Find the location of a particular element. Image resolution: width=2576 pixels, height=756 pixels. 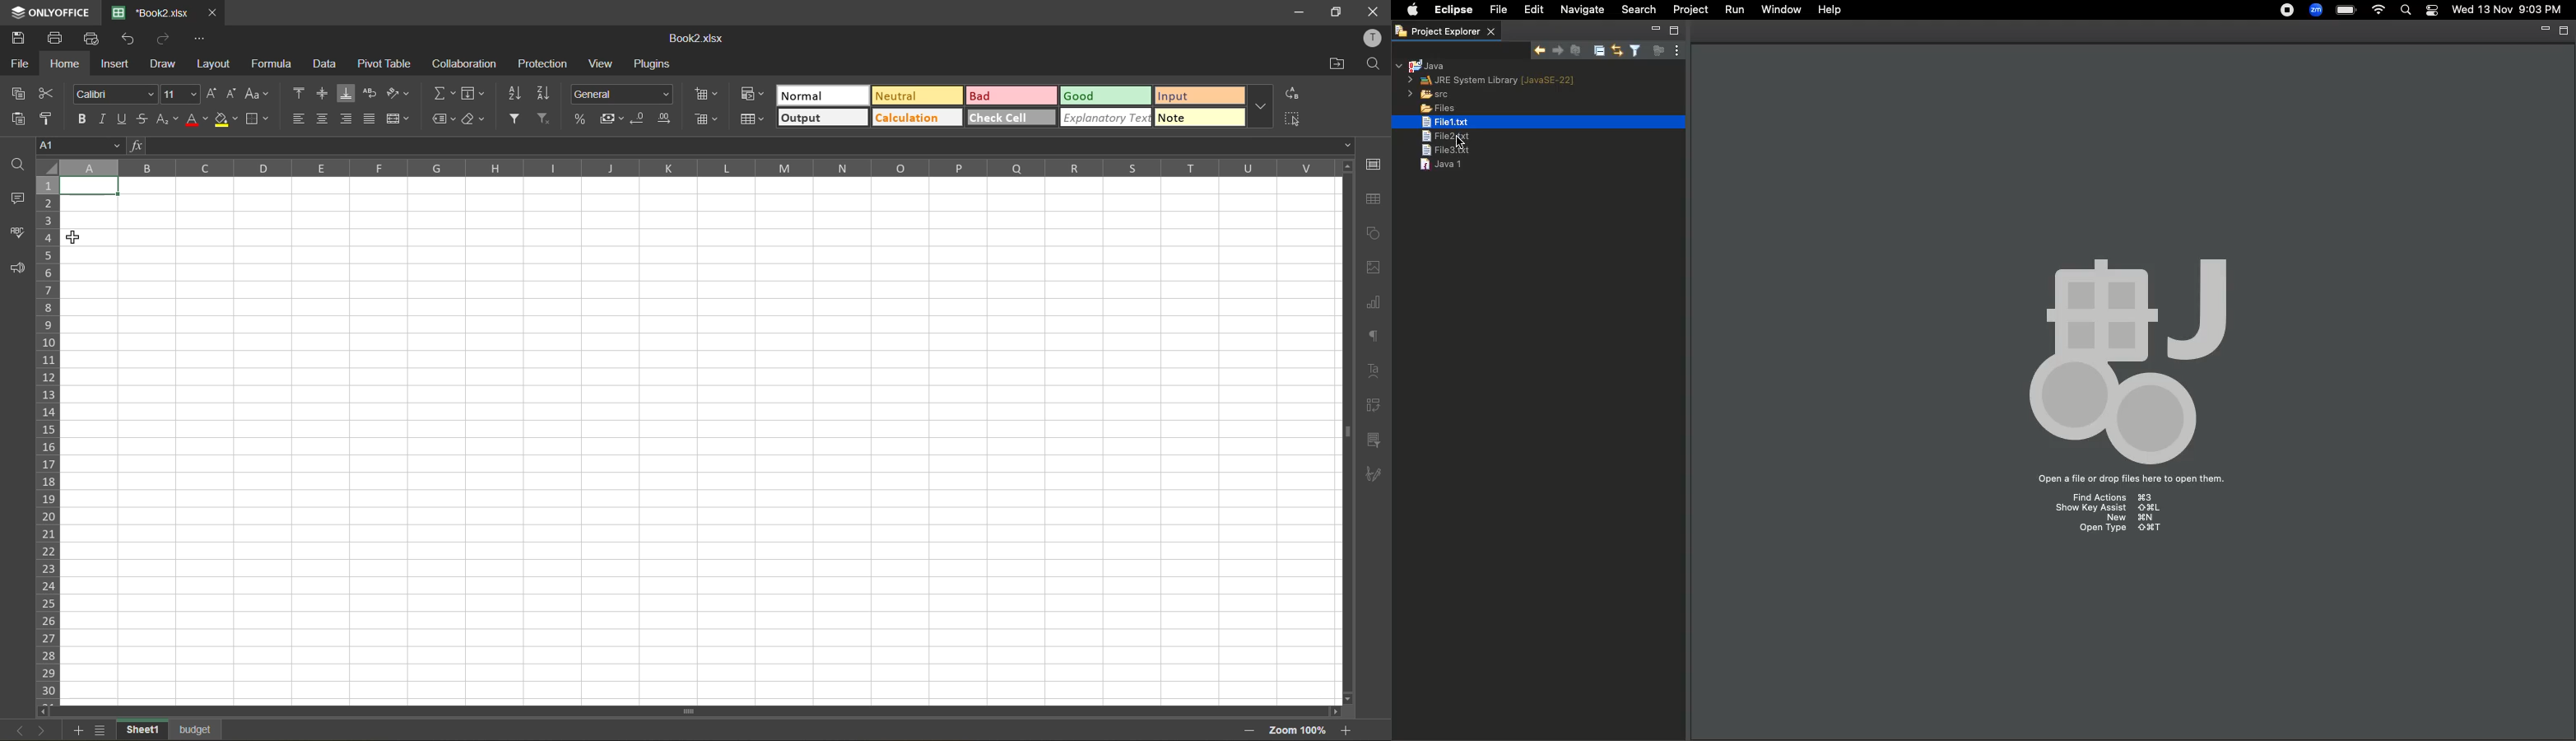

previous is located at coordinates (12, 728).